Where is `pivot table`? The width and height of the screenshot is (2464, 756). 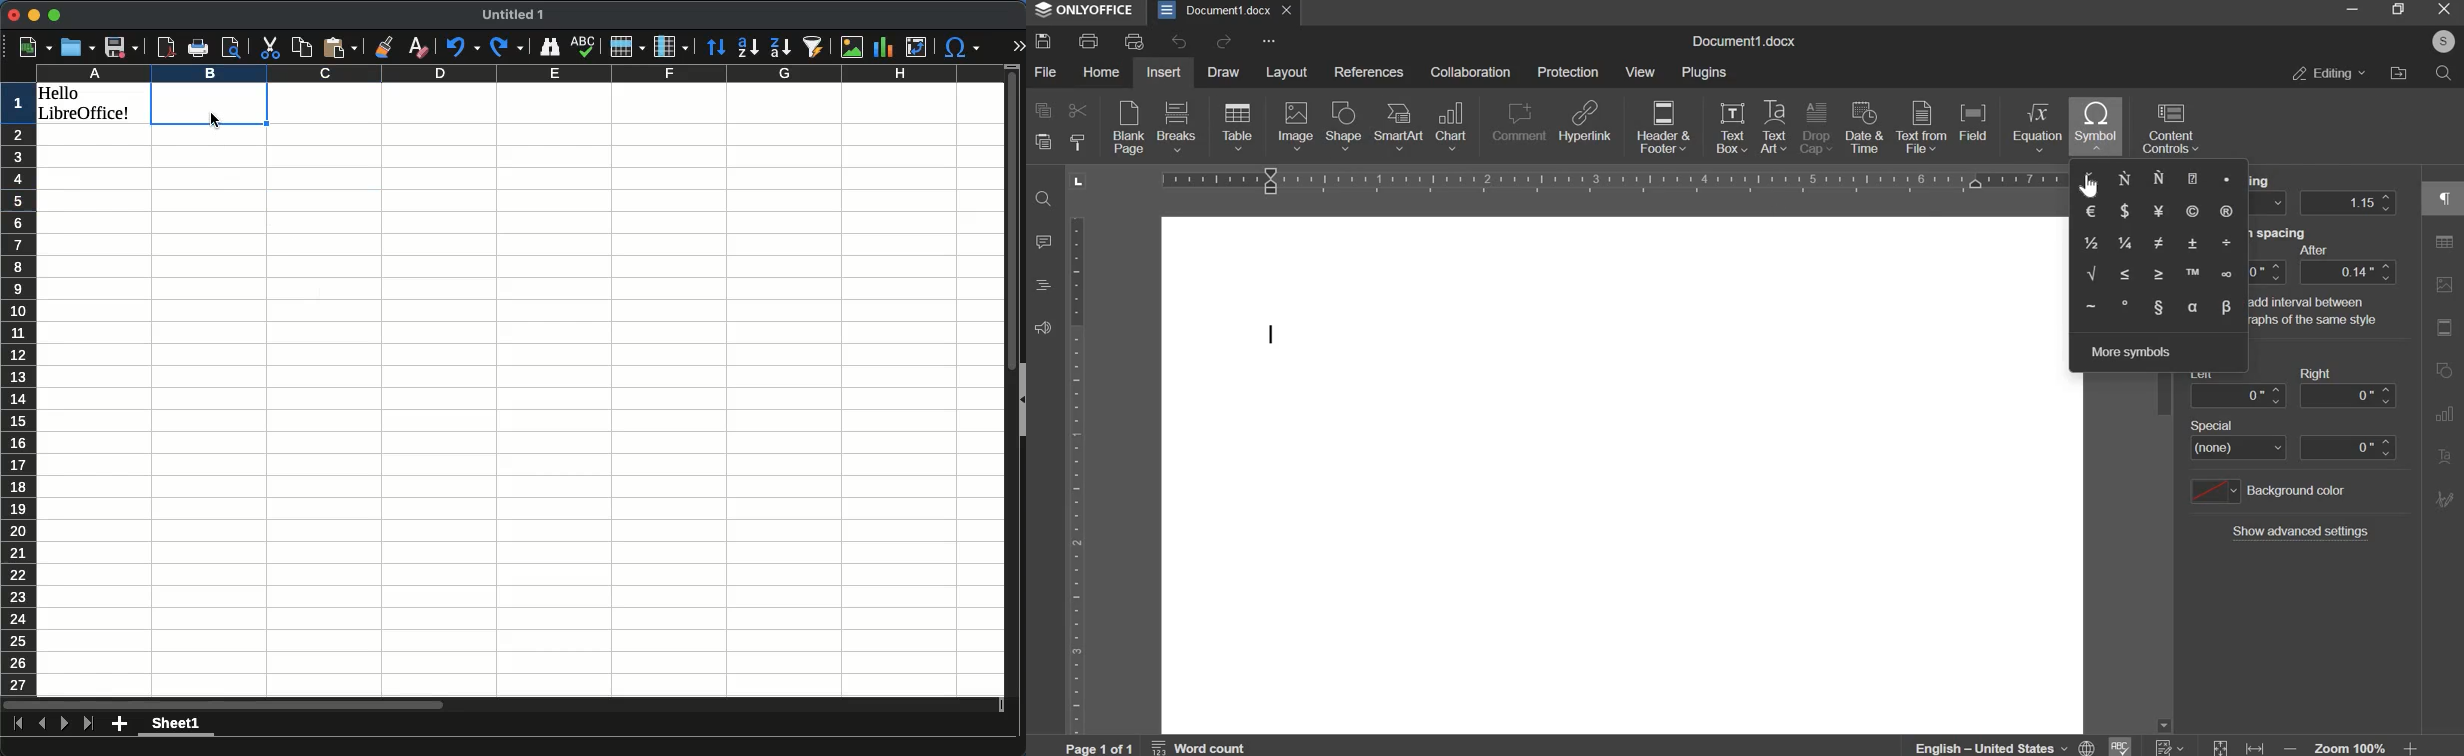
pivot table is located at coordinates (914, 45).